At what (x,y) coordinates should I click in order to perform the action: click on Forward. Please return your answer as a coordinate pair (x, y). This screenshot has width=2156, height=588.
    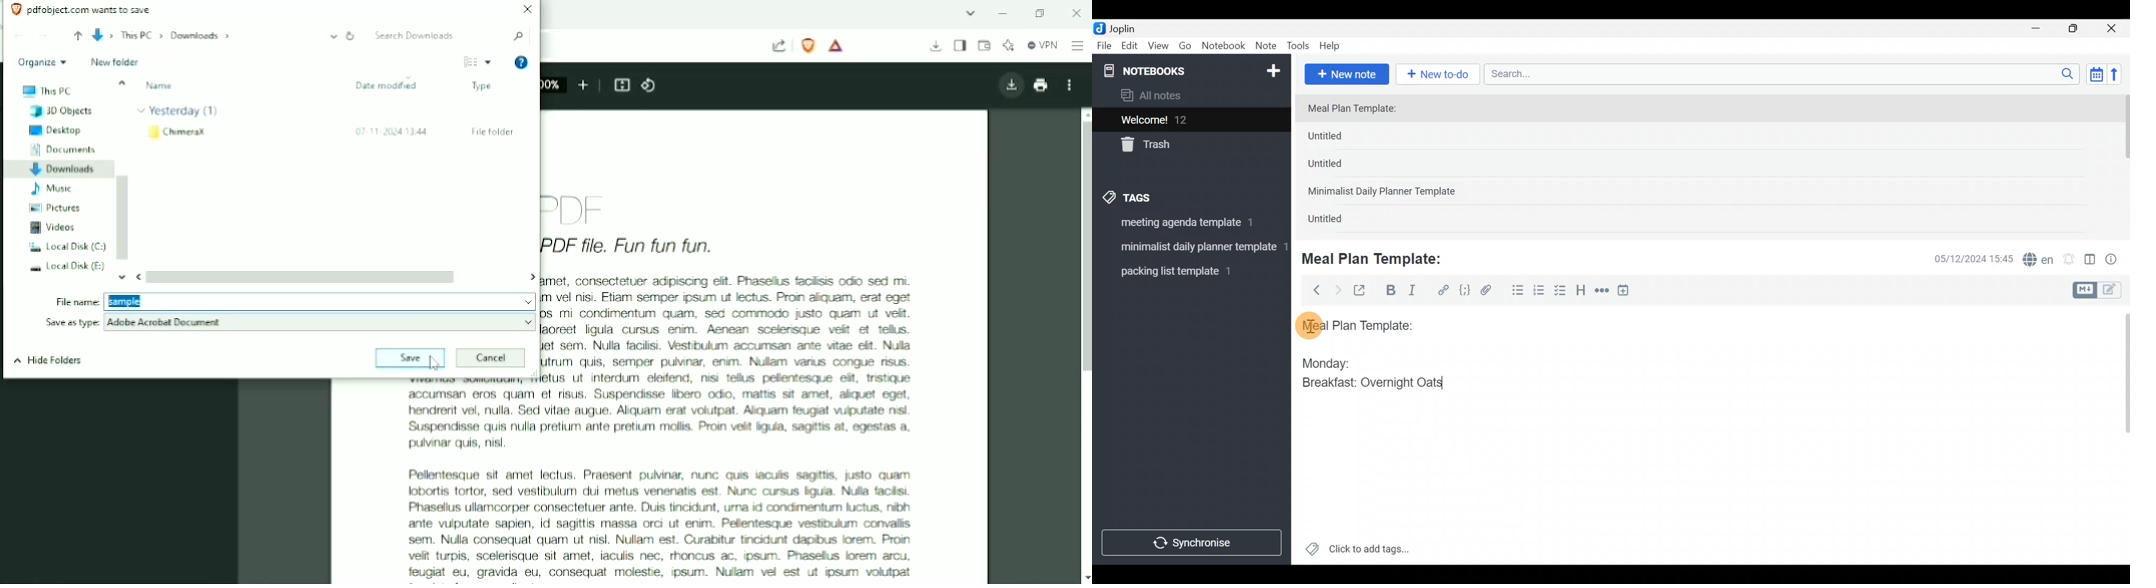
    Looking at the image, I should click on (1337, 290).